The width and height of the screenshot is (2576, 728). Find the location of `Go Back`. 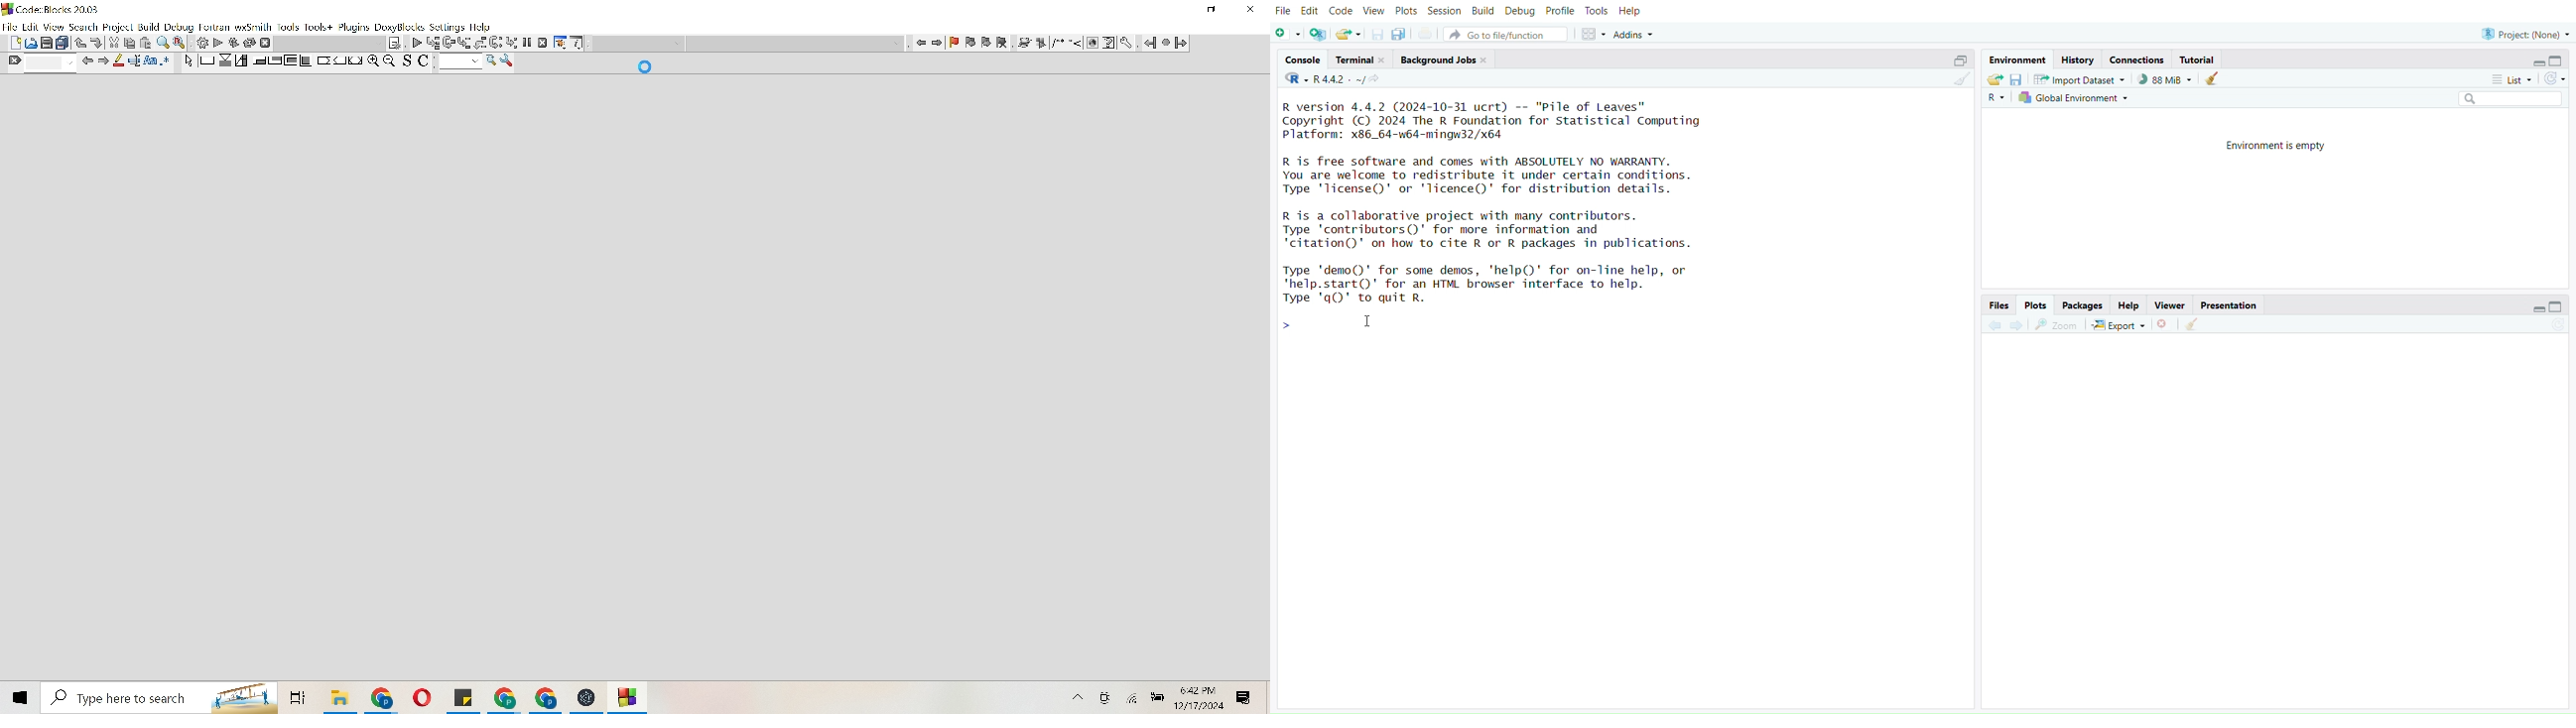

Go Back is located at coordinates (1148, 43).